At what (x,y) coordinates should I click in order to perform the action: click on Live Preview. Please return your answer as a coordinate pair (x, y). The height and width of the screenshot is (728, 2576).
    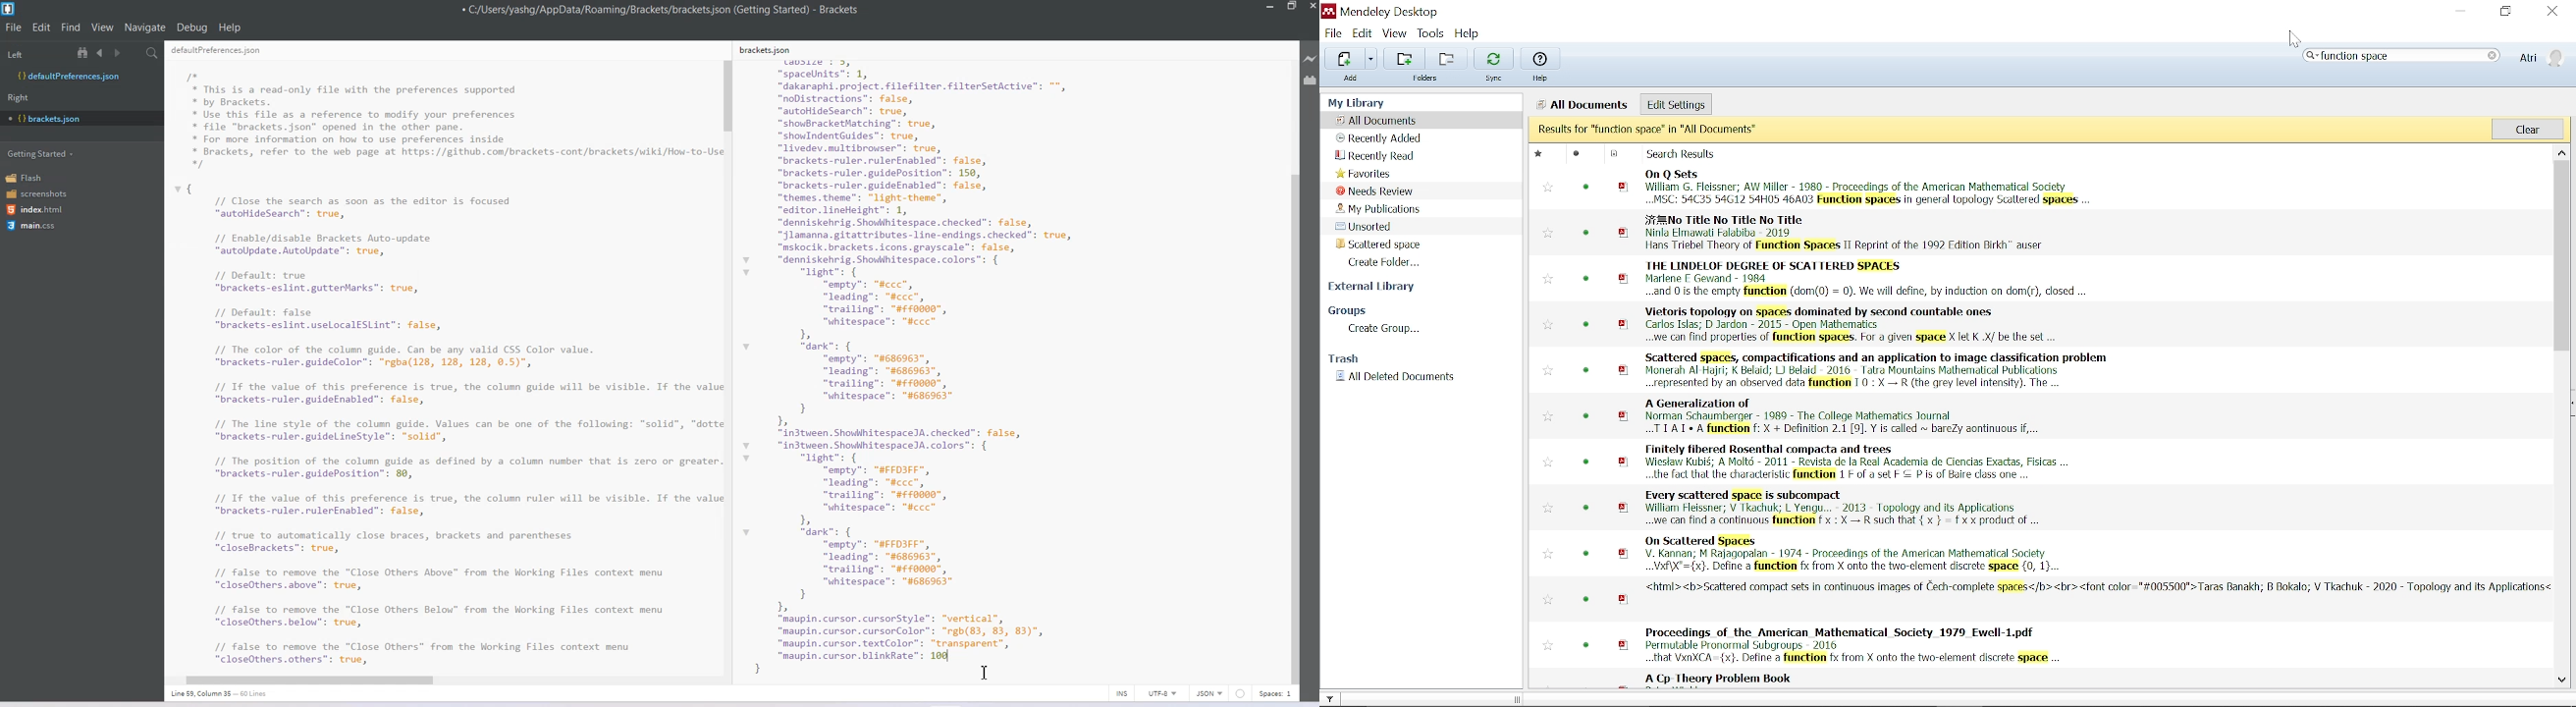
    Looking at the image, I should click on (1311, 59).